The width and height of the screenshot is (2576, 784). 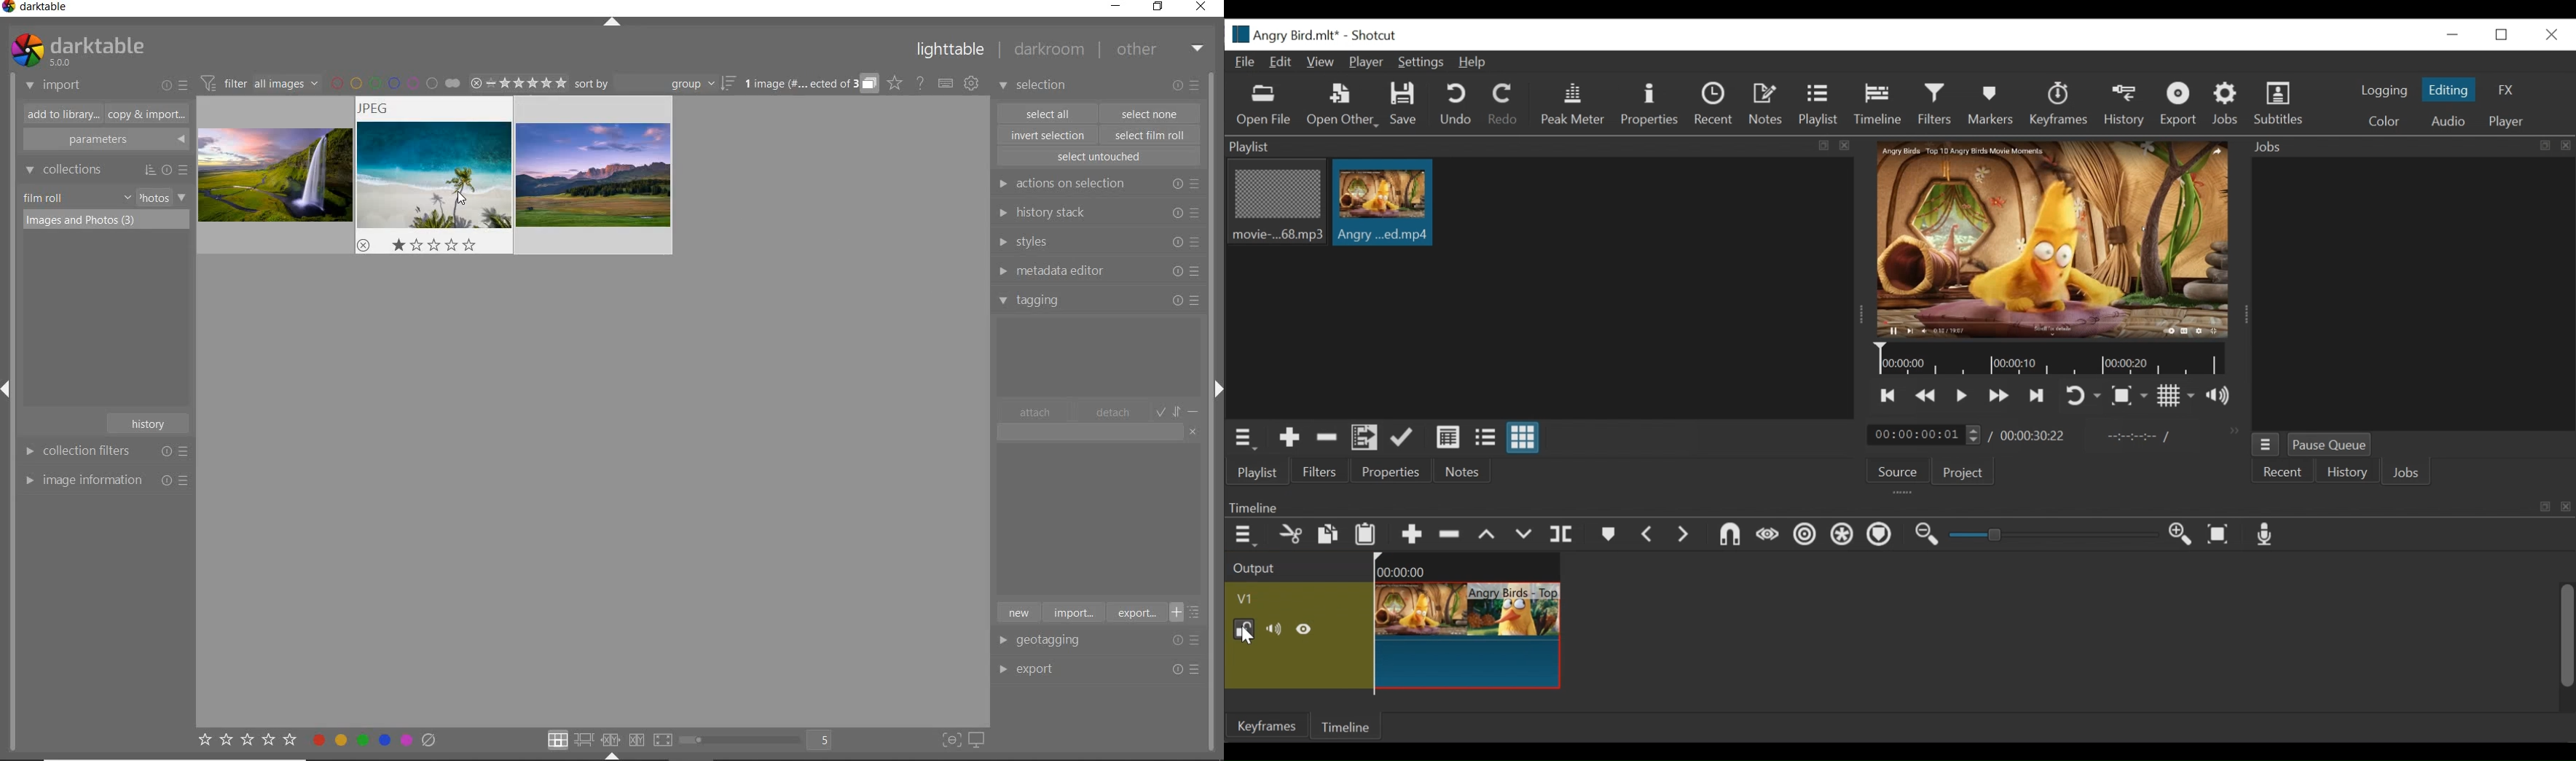 I want to click on geotagging, so click(x=1053, y=641).